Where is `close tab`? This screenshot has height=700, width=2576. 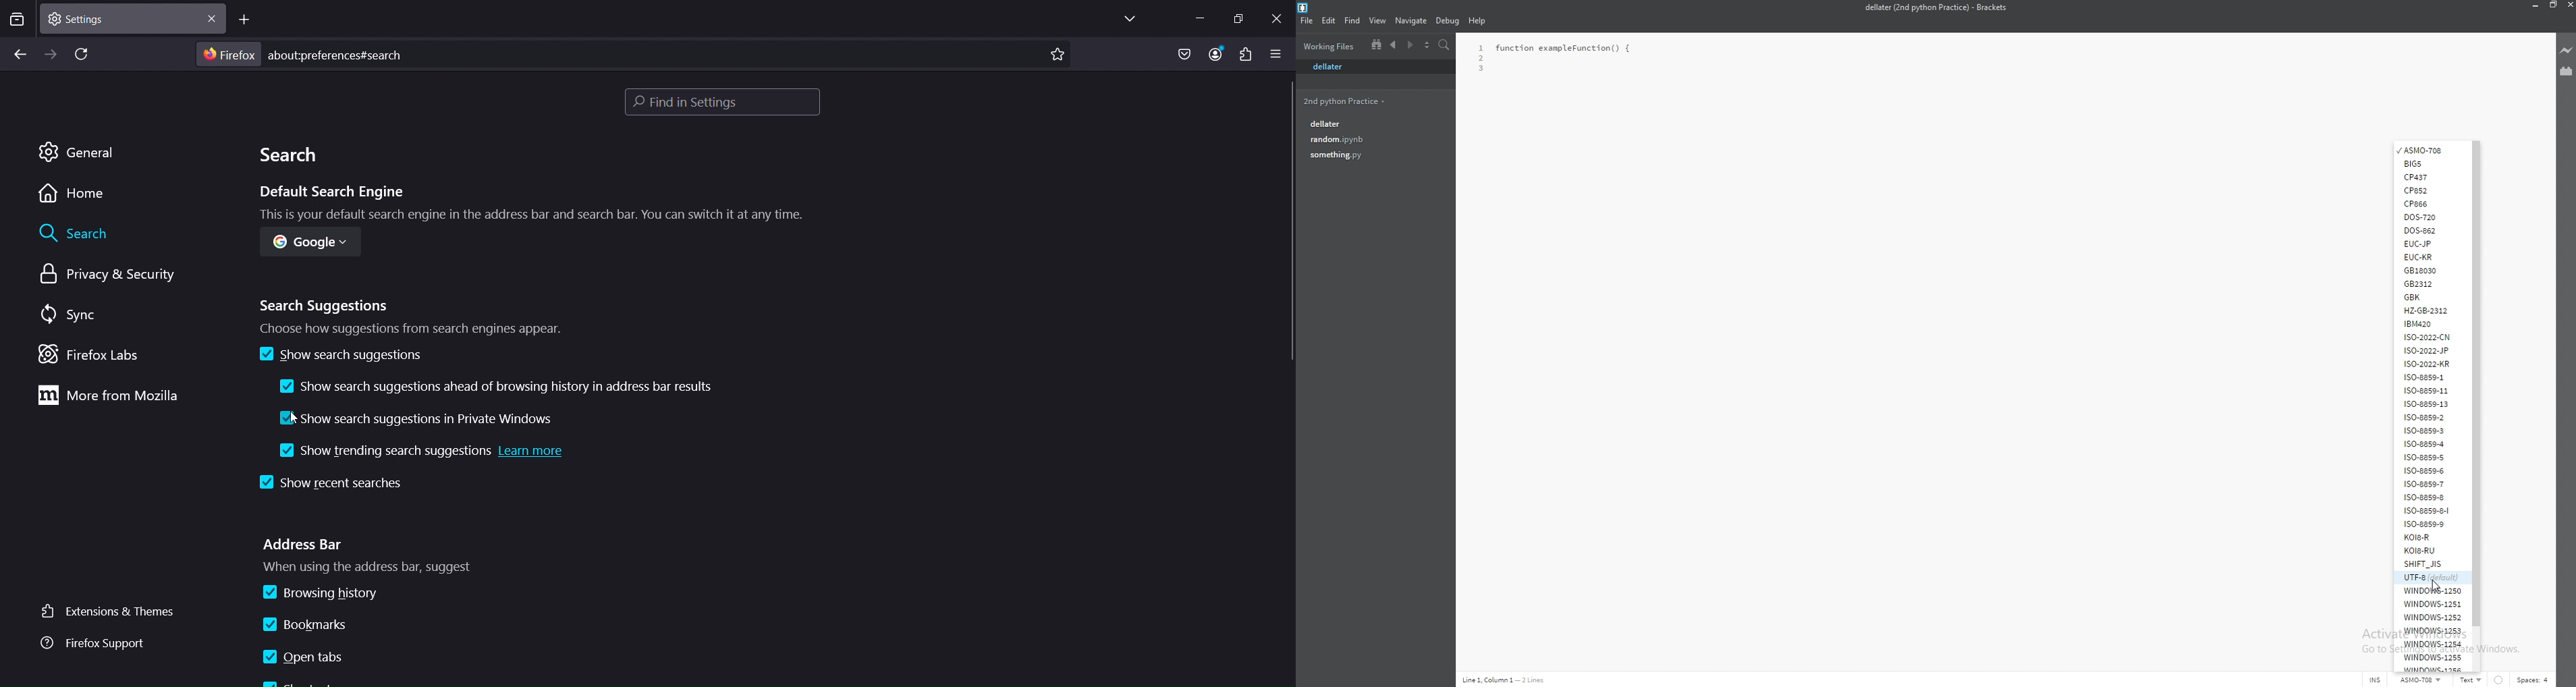 close tab is located at coordinates (214, 17).